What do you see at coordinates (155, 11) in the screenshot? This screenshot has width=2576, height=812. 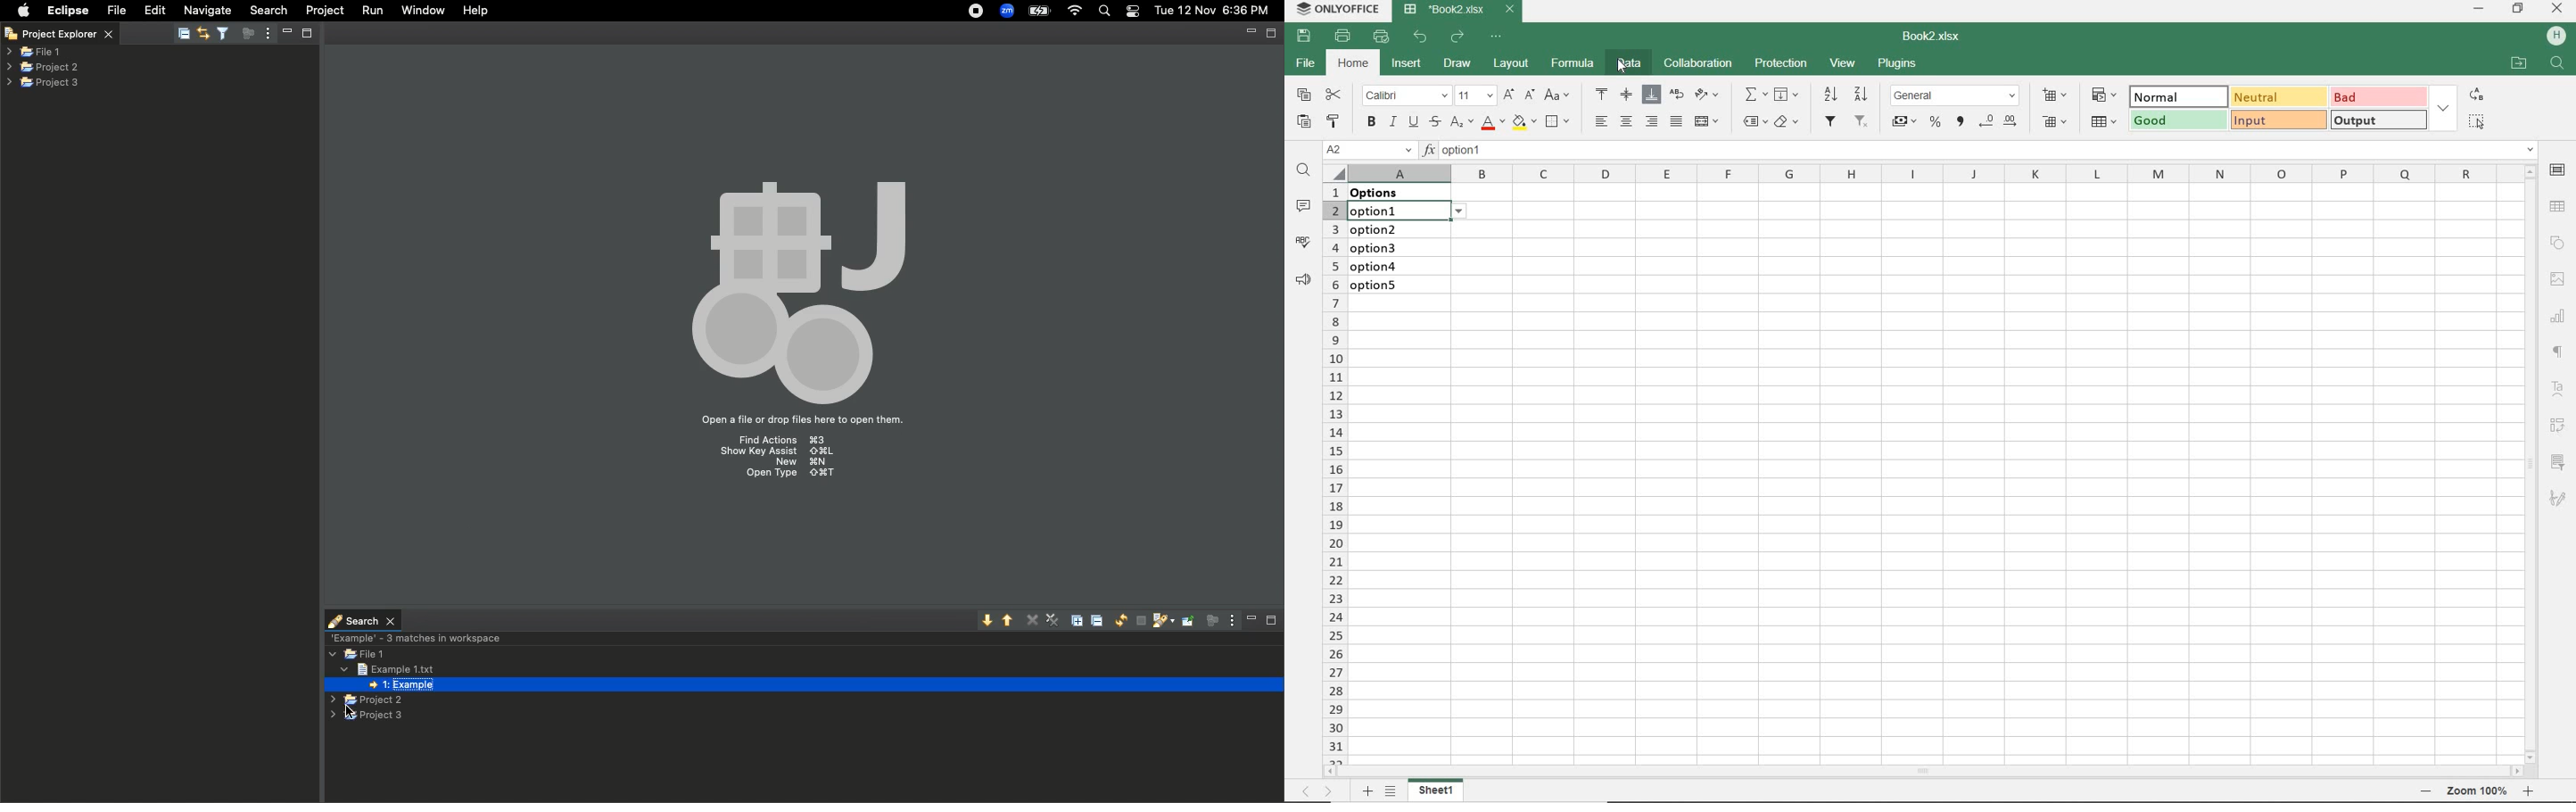 I see `Edit` at bounding box center [155, 11].